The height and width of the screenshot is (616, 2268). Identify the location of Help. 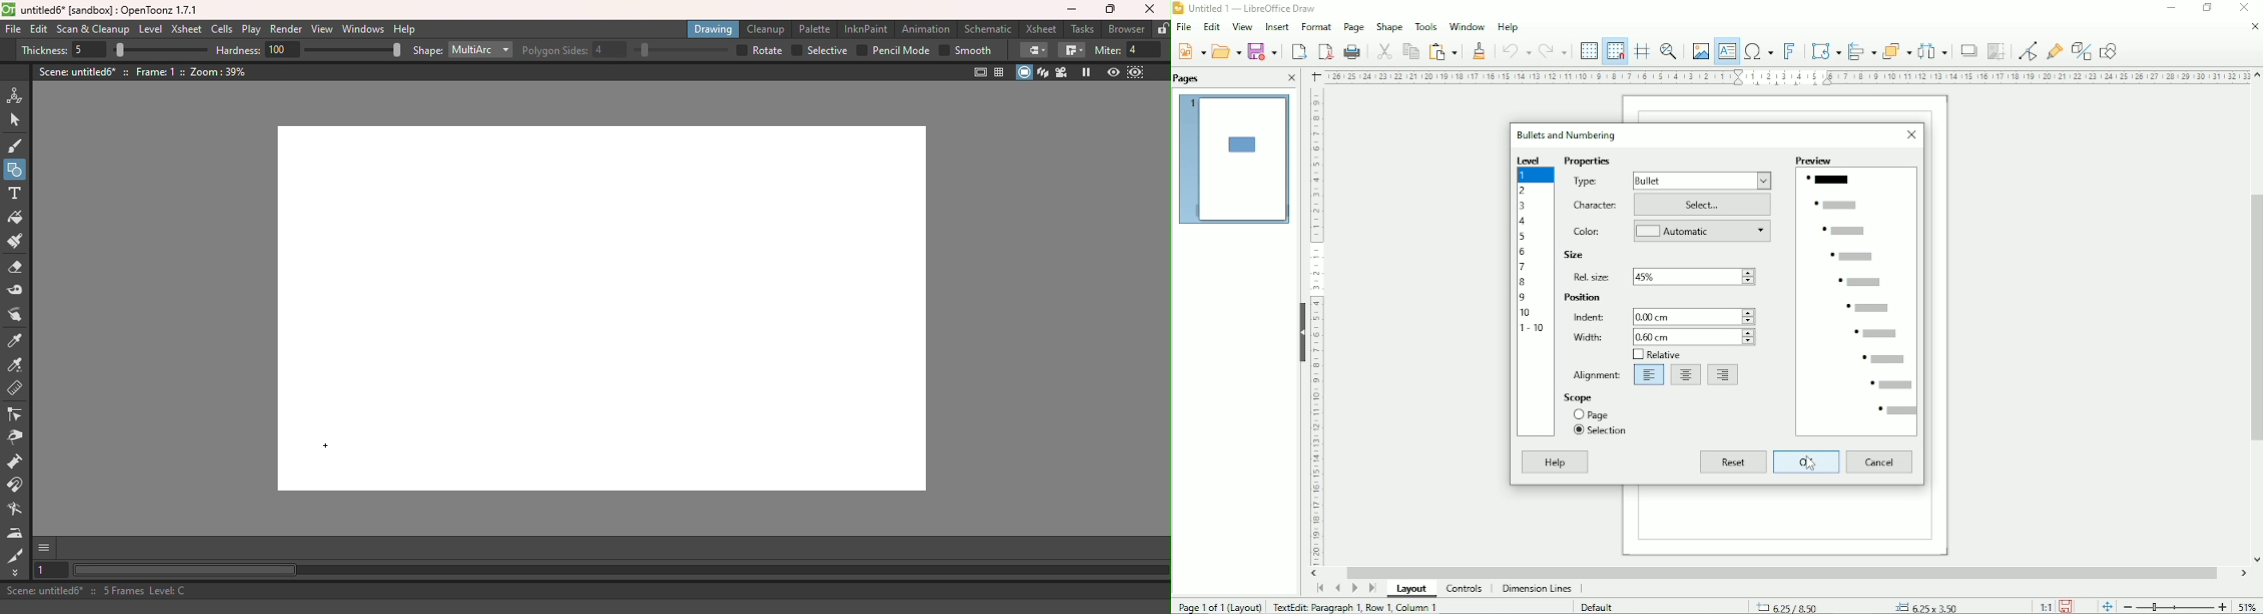
(1507, 27).